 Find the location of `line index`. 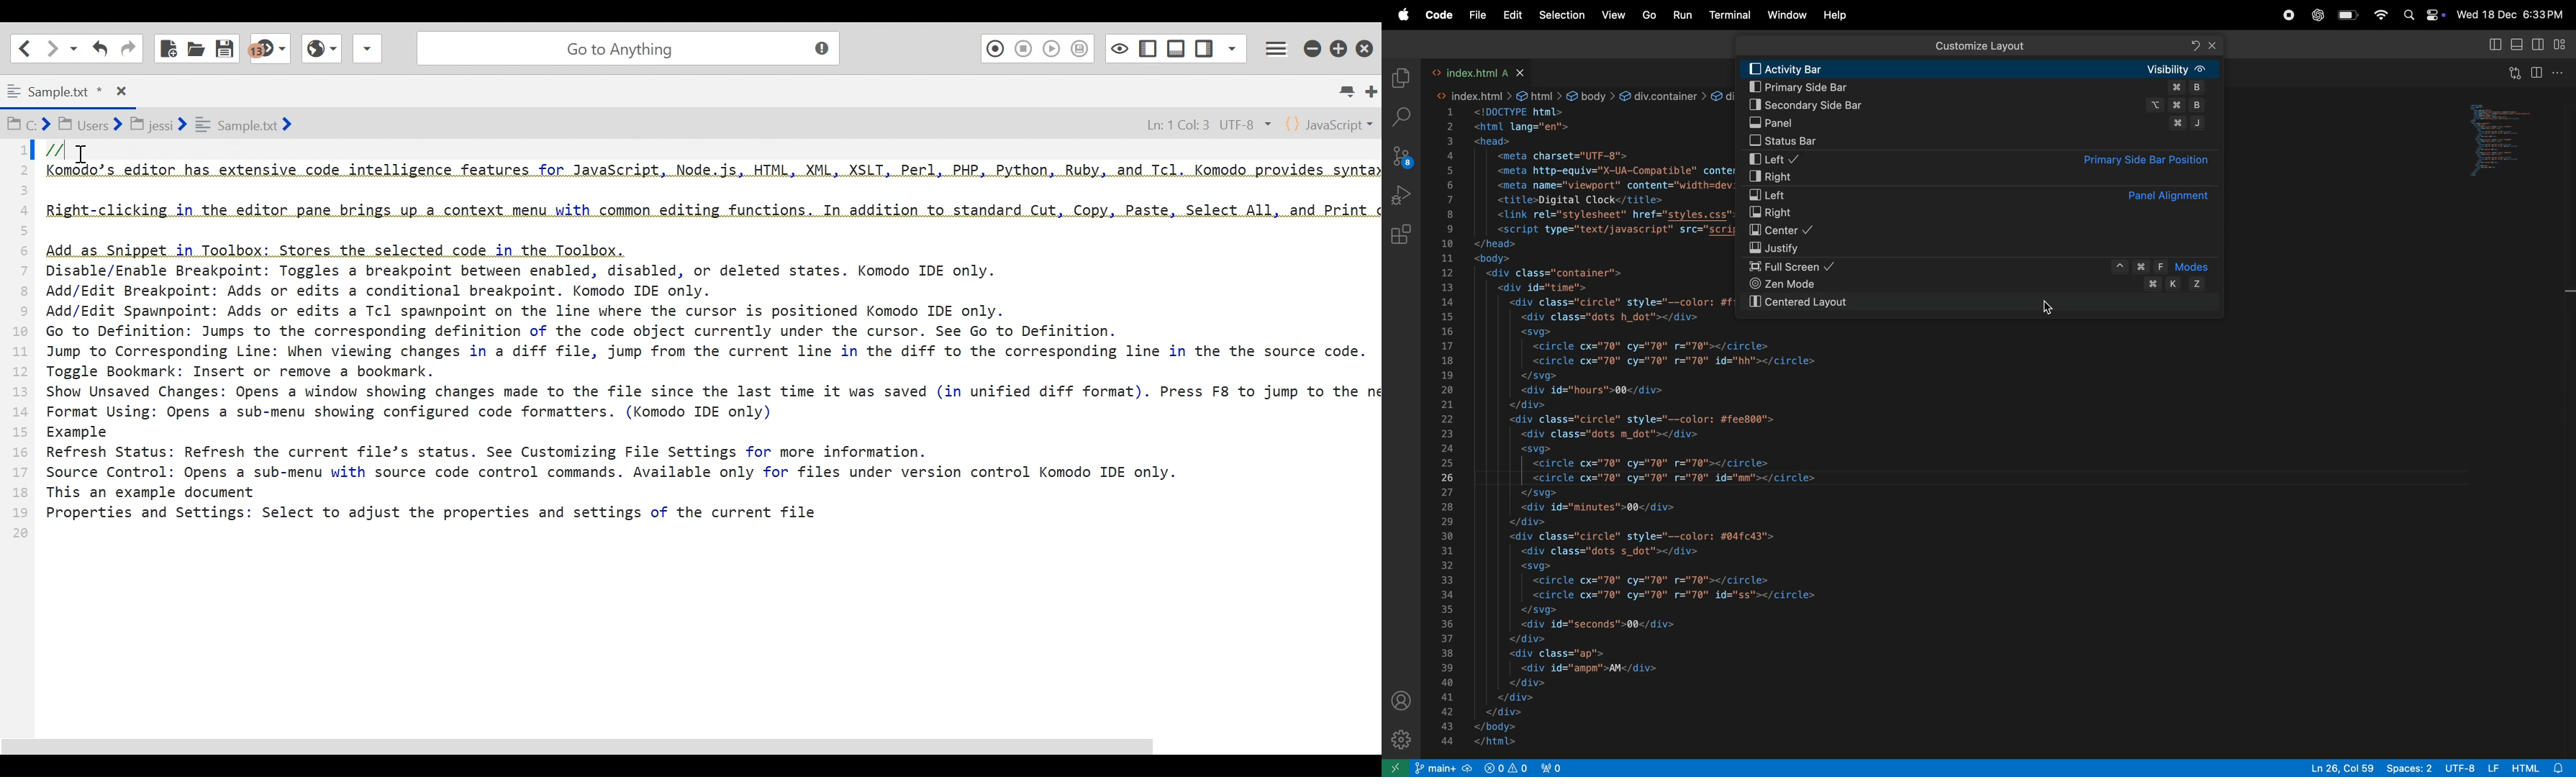

line index is located at coordinates (1446, 428).